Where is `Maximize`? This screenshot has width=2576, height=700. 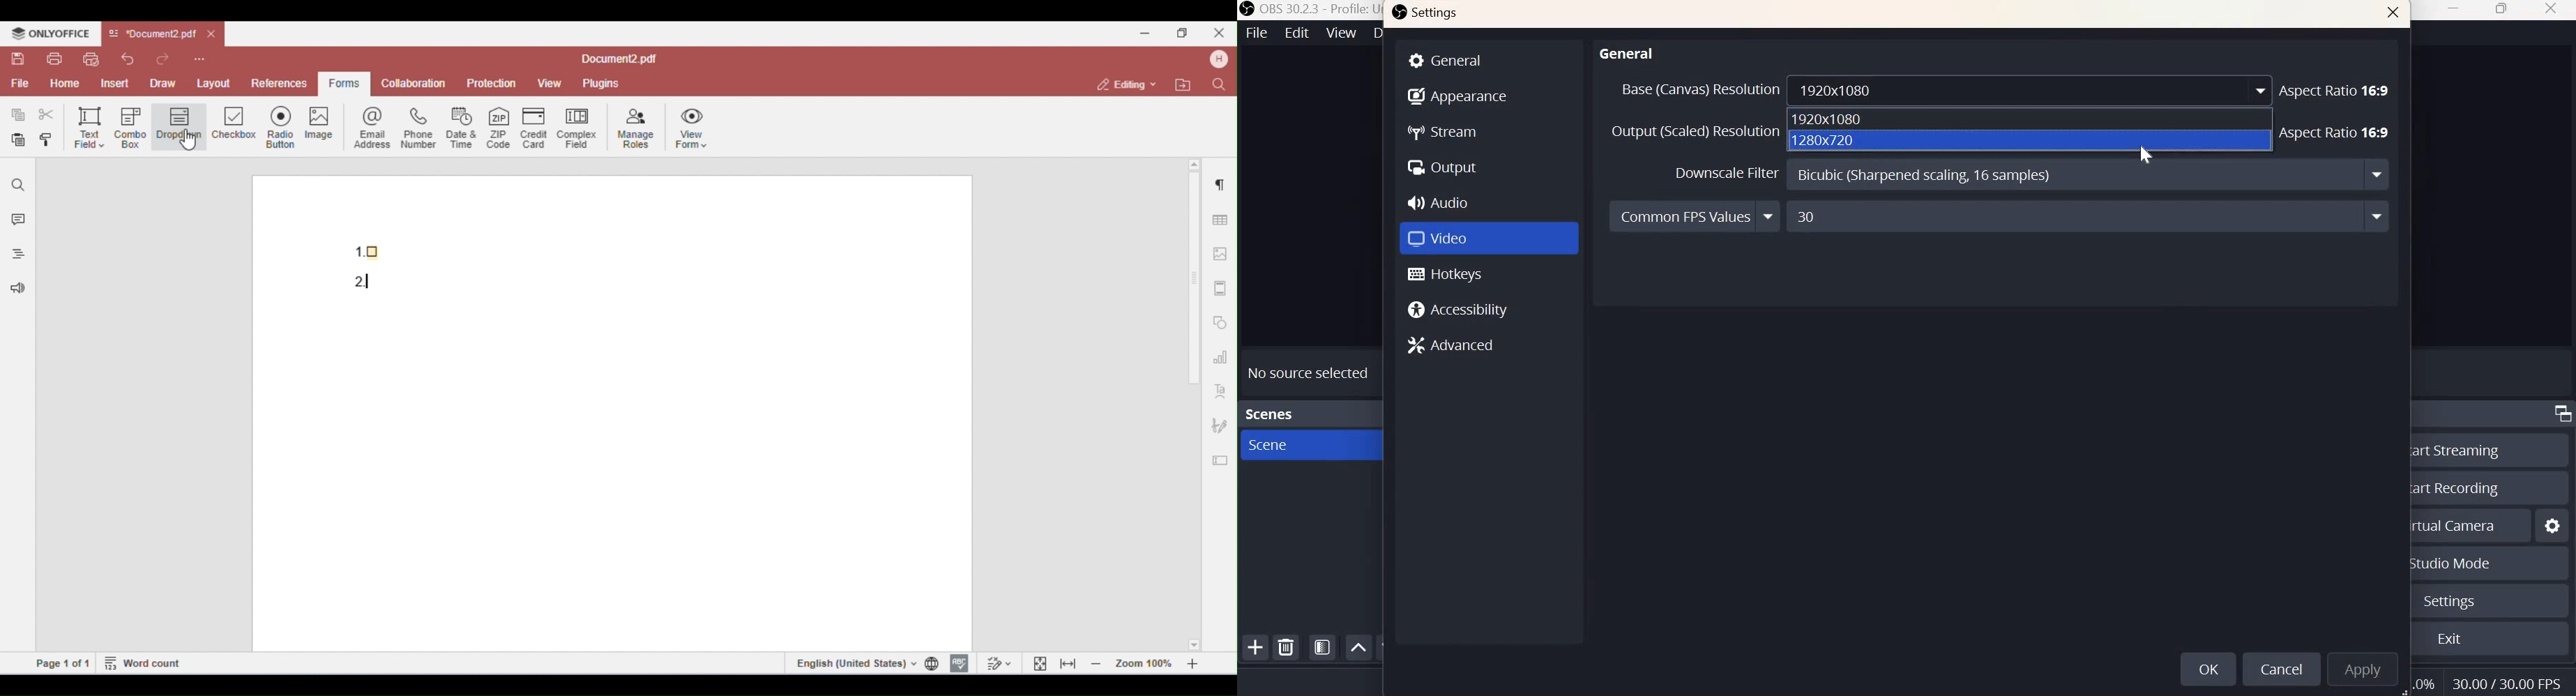 Maximize is located at coordinates (2502, 11).